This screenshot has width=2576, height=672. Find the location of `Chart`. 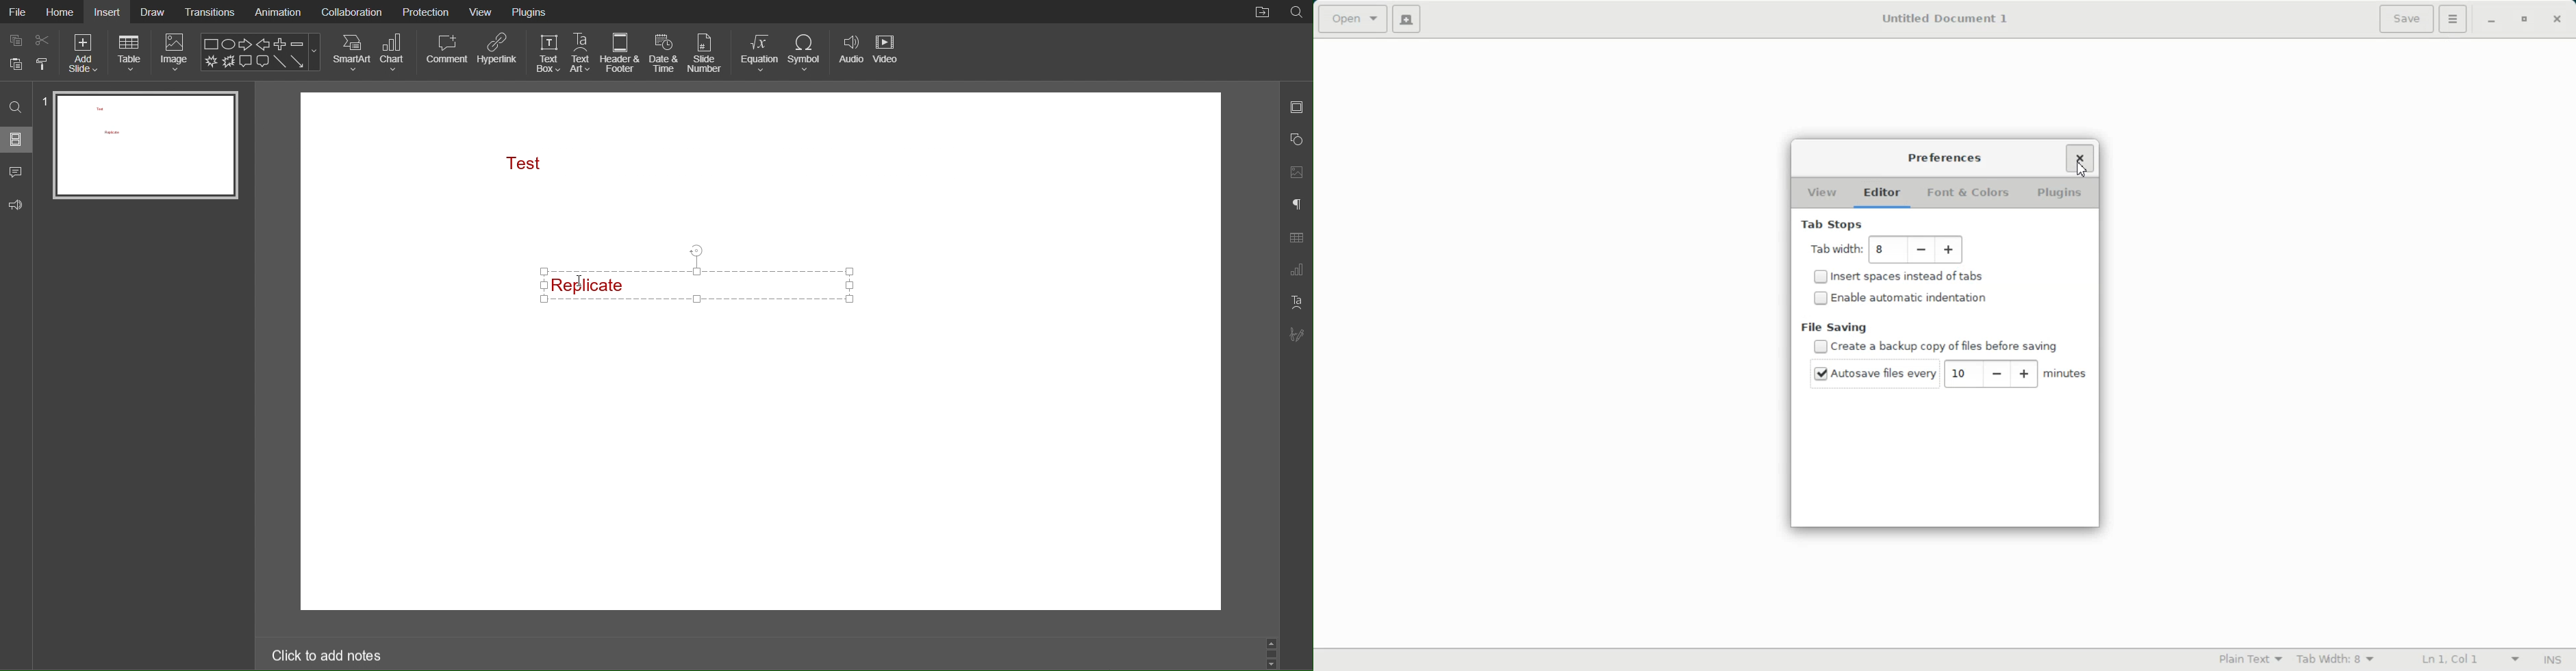

Chart is located at coordinates (396, 53).